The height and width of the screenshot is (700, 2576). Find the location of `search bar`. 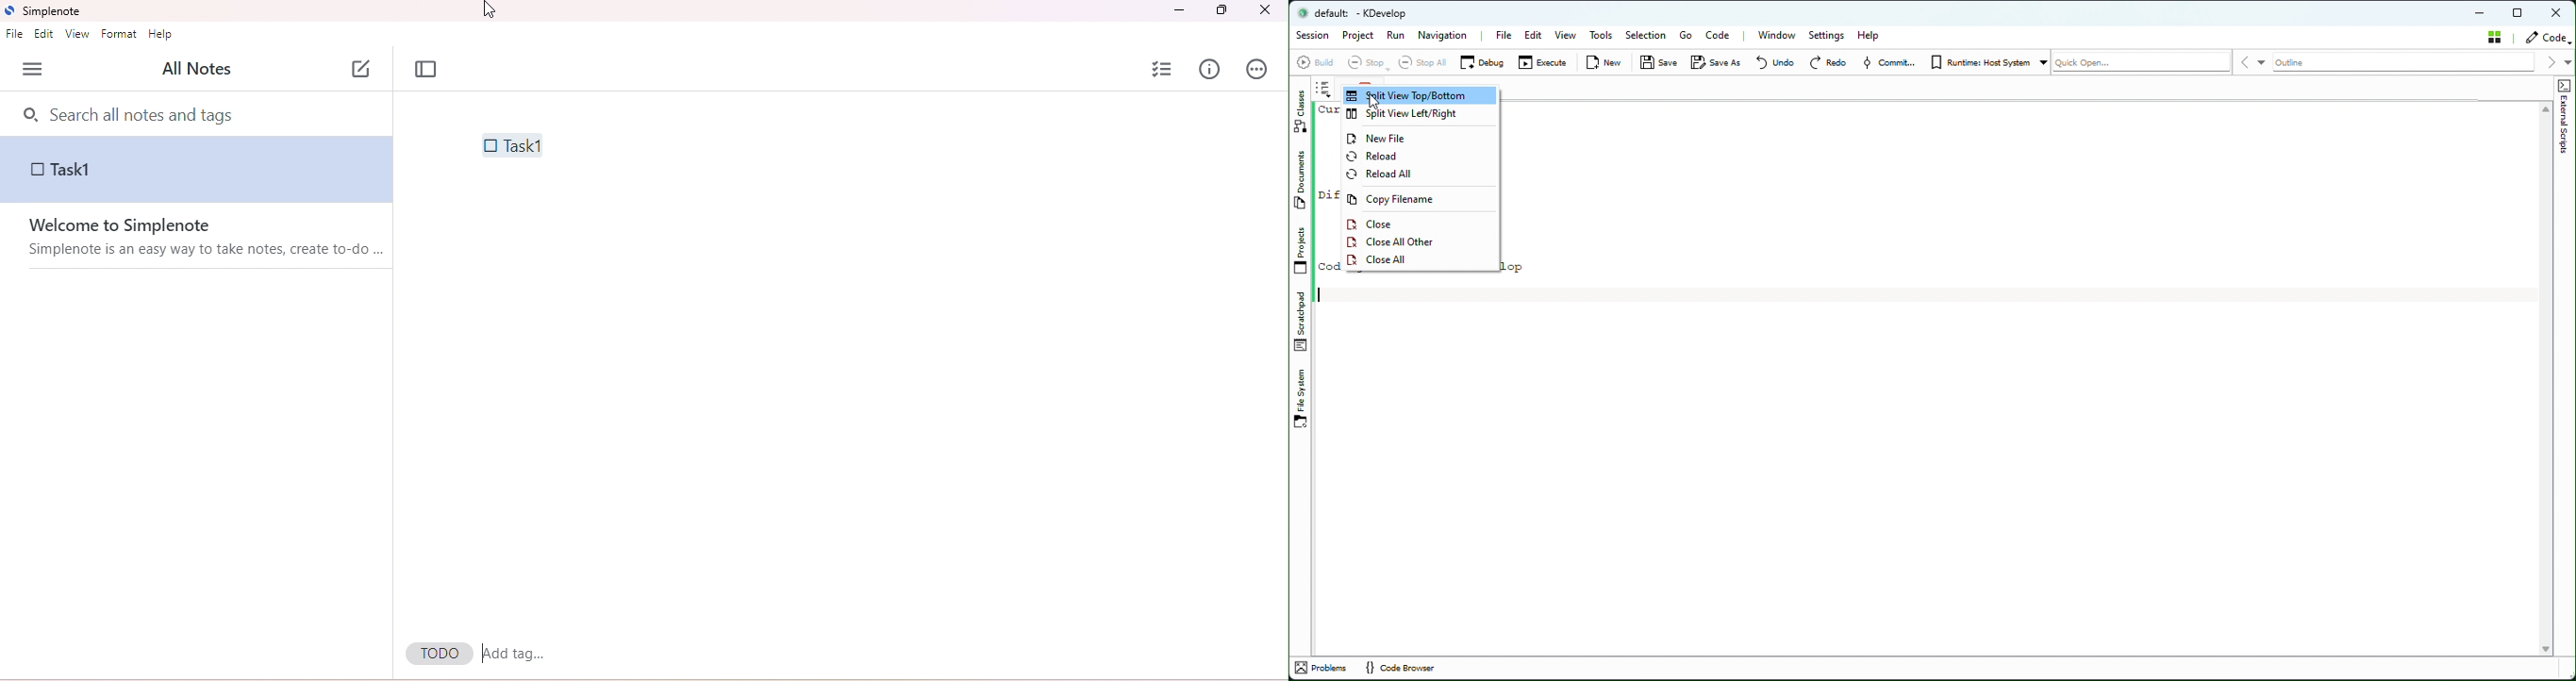

search bar is located at coordinates (200, 113).